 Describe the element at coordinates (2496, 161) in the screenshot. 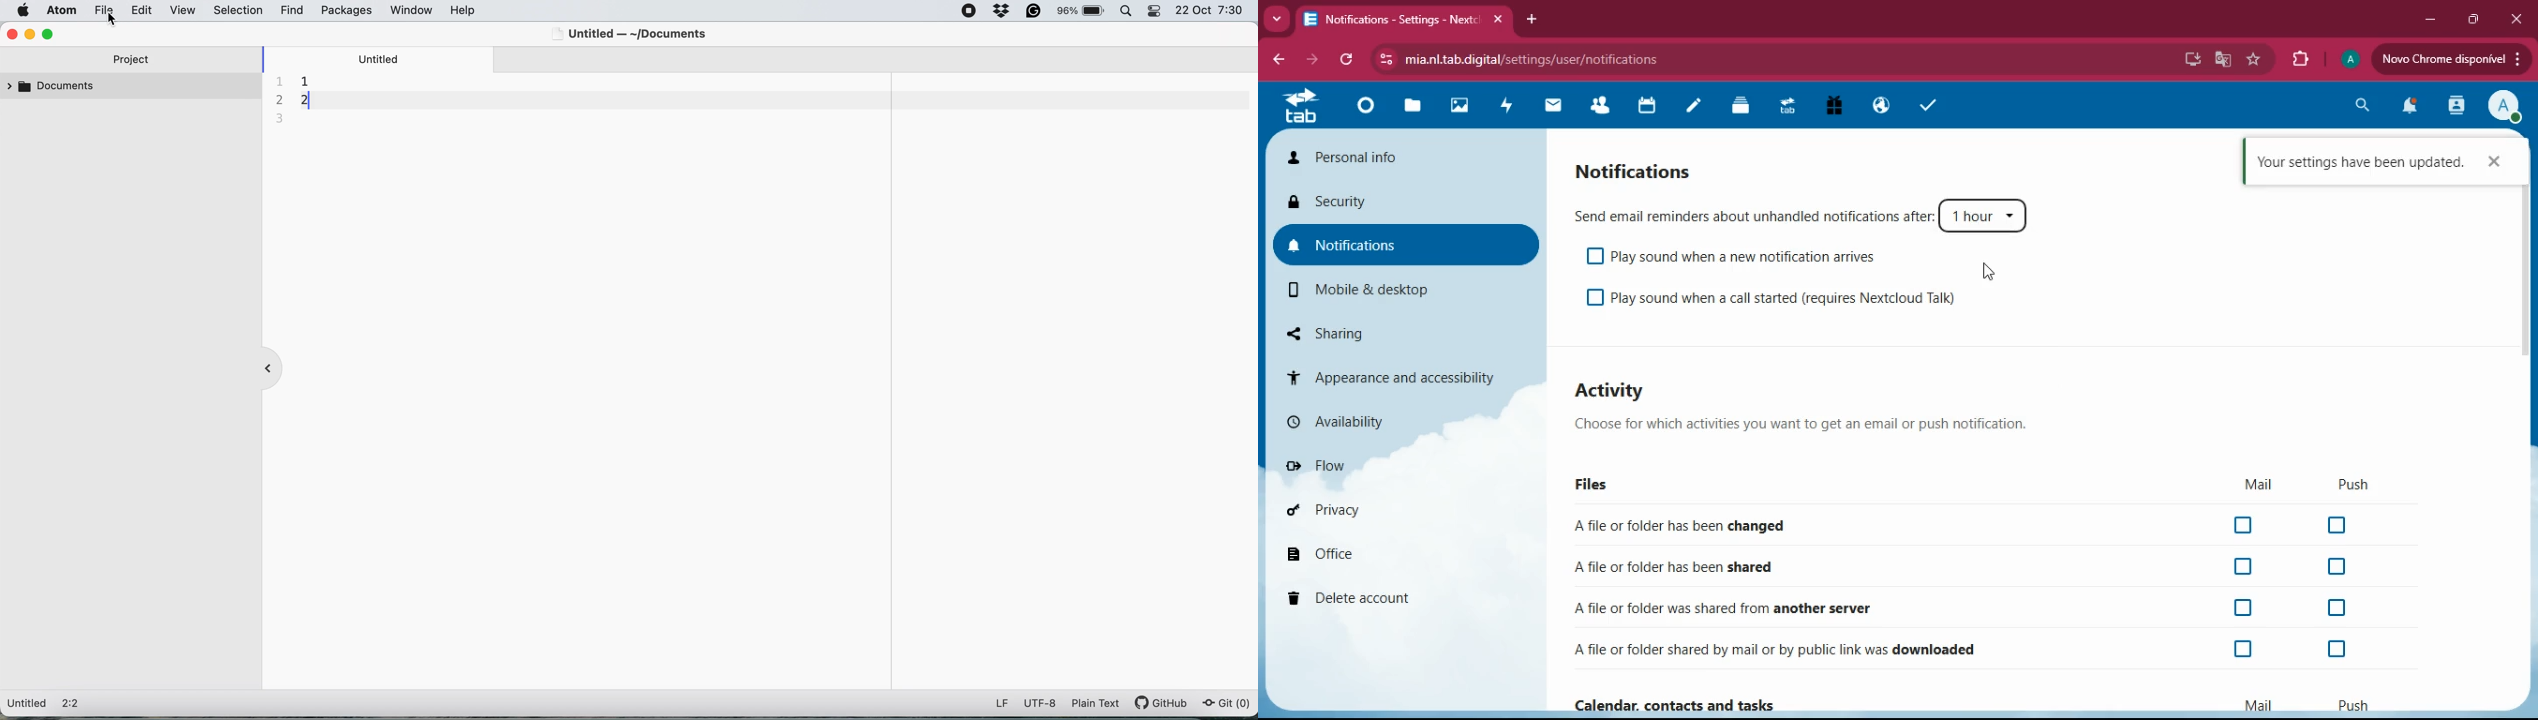

I see `cross` at that location.